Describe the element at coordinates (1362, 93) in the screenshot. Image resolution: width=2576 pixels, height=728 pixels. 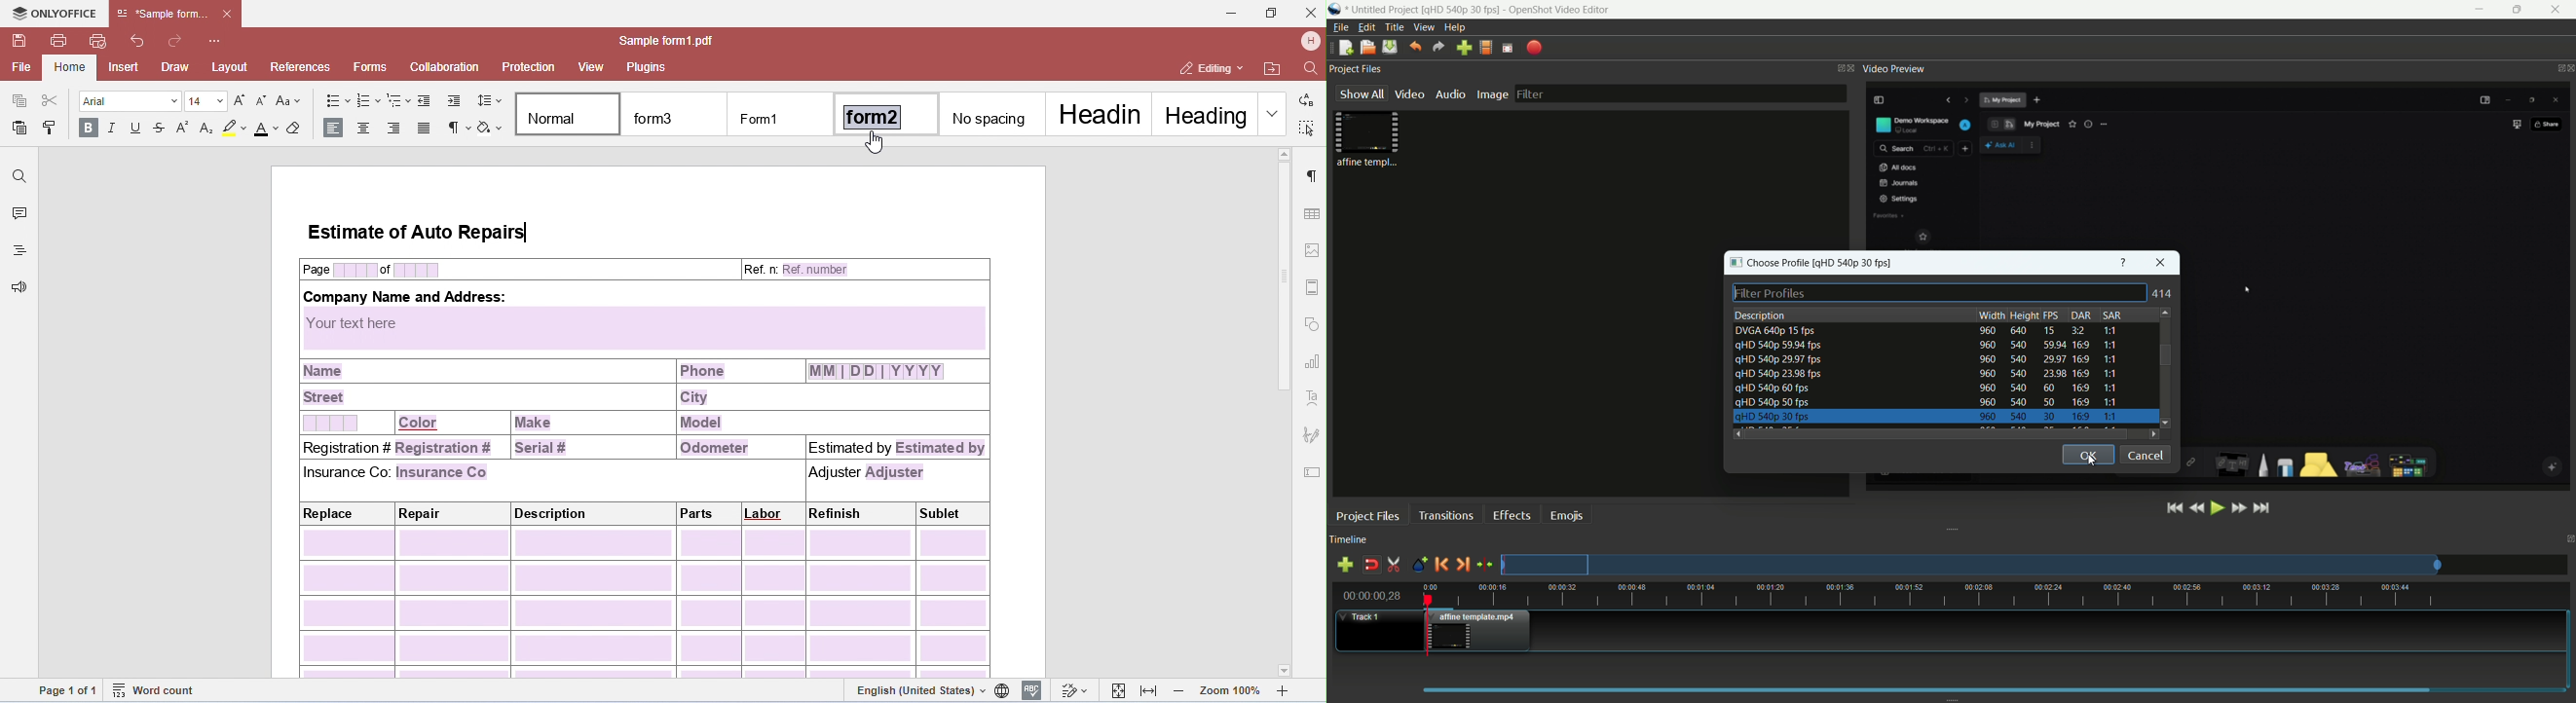
I see `show all` at that location.